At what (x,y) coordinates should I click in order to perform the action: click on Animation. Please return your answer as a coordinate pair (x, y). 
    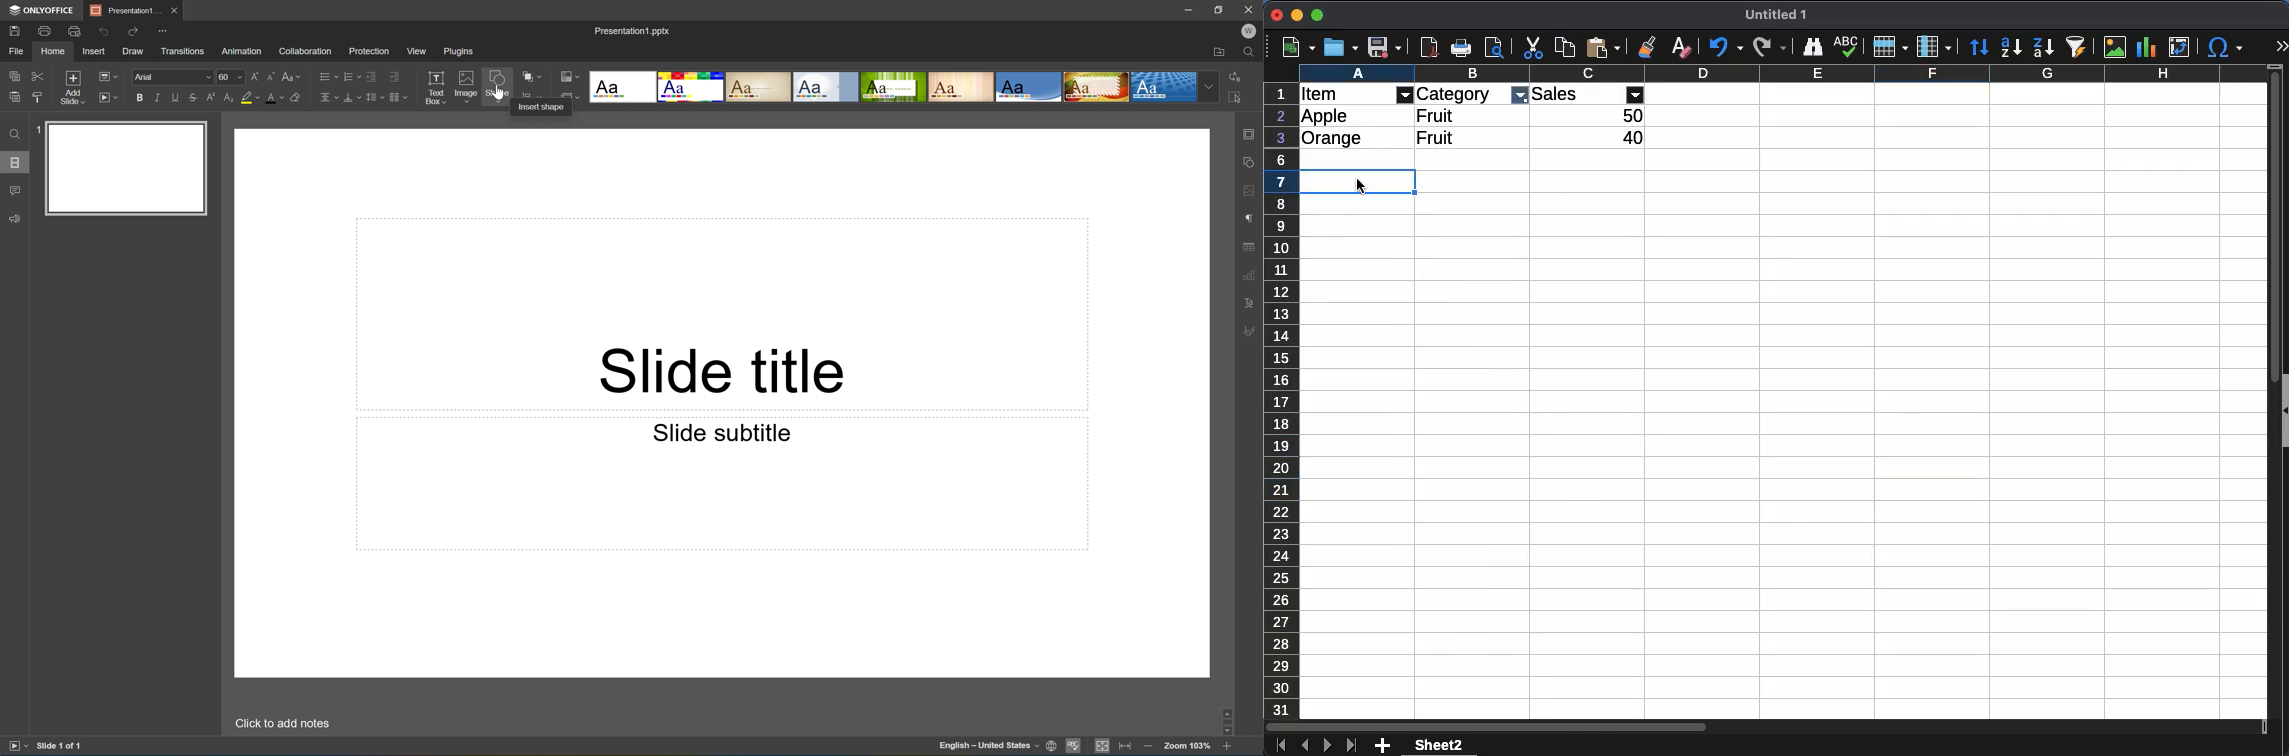
    Looking at the image, I should click on (243, 52).